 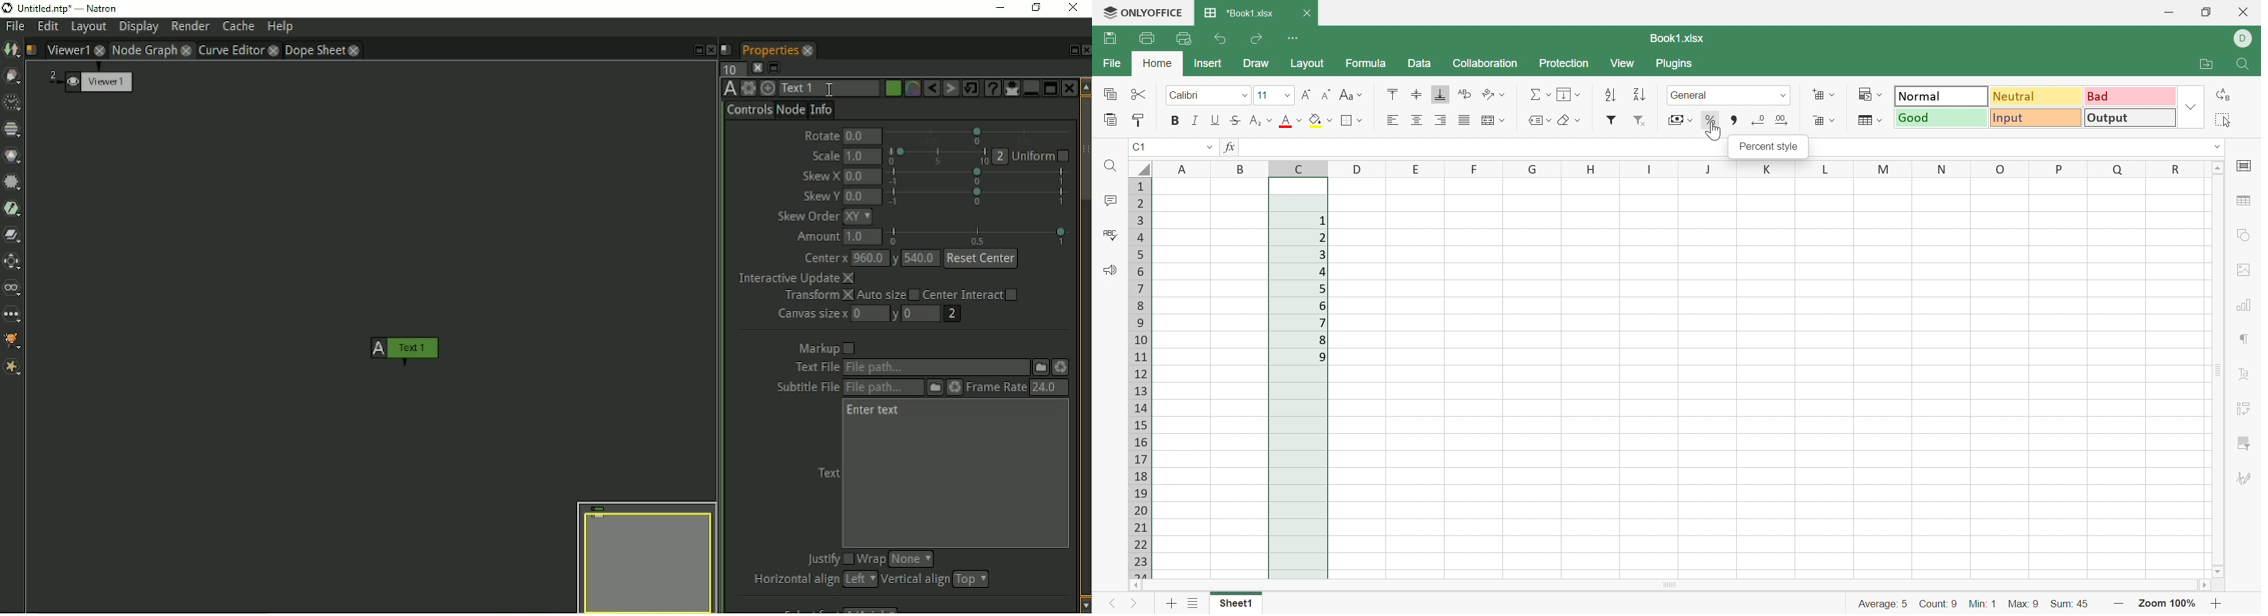 What do you see at coordinates (1289, 97) in the screenshot?
I see `Drop Down` at bounding box center [1289, 97].